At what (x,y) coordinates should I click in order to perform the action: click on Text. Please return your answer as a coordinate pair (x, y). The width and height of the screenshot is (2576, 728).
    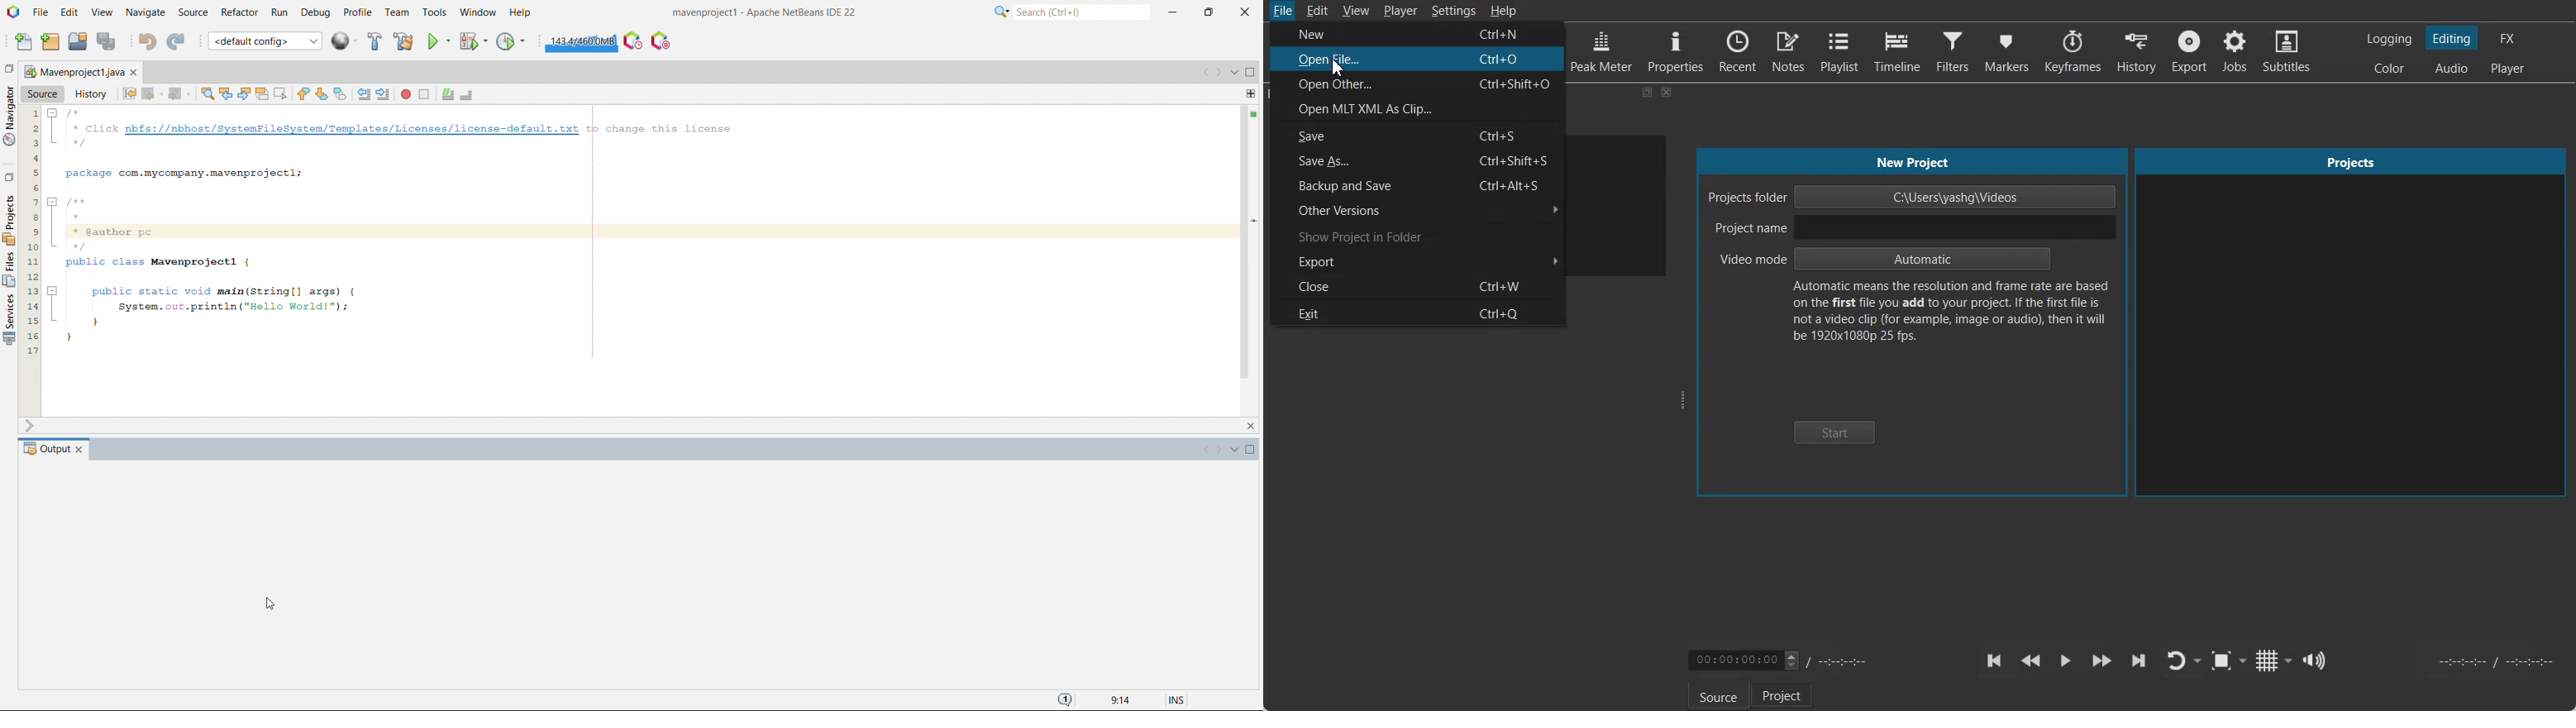
    Looking at the image, I should click on (1949, 311).